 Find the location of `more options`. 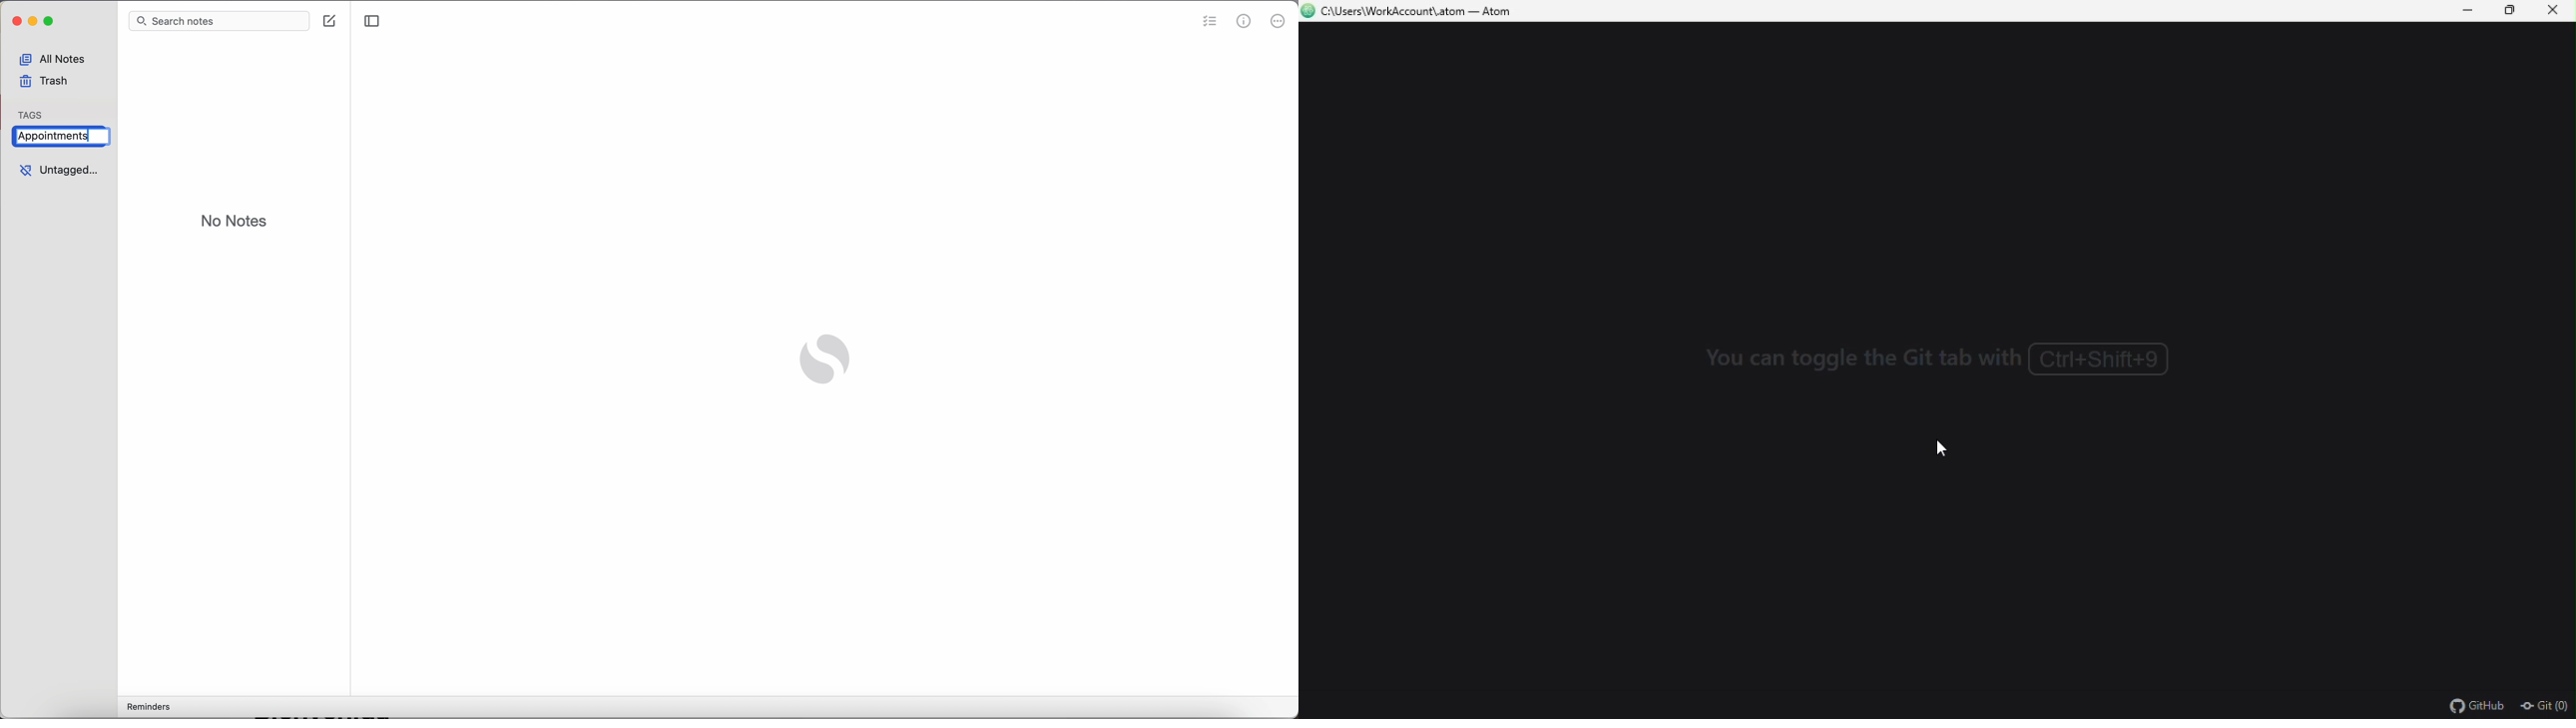

more options is located at coordinates (1279, 22).